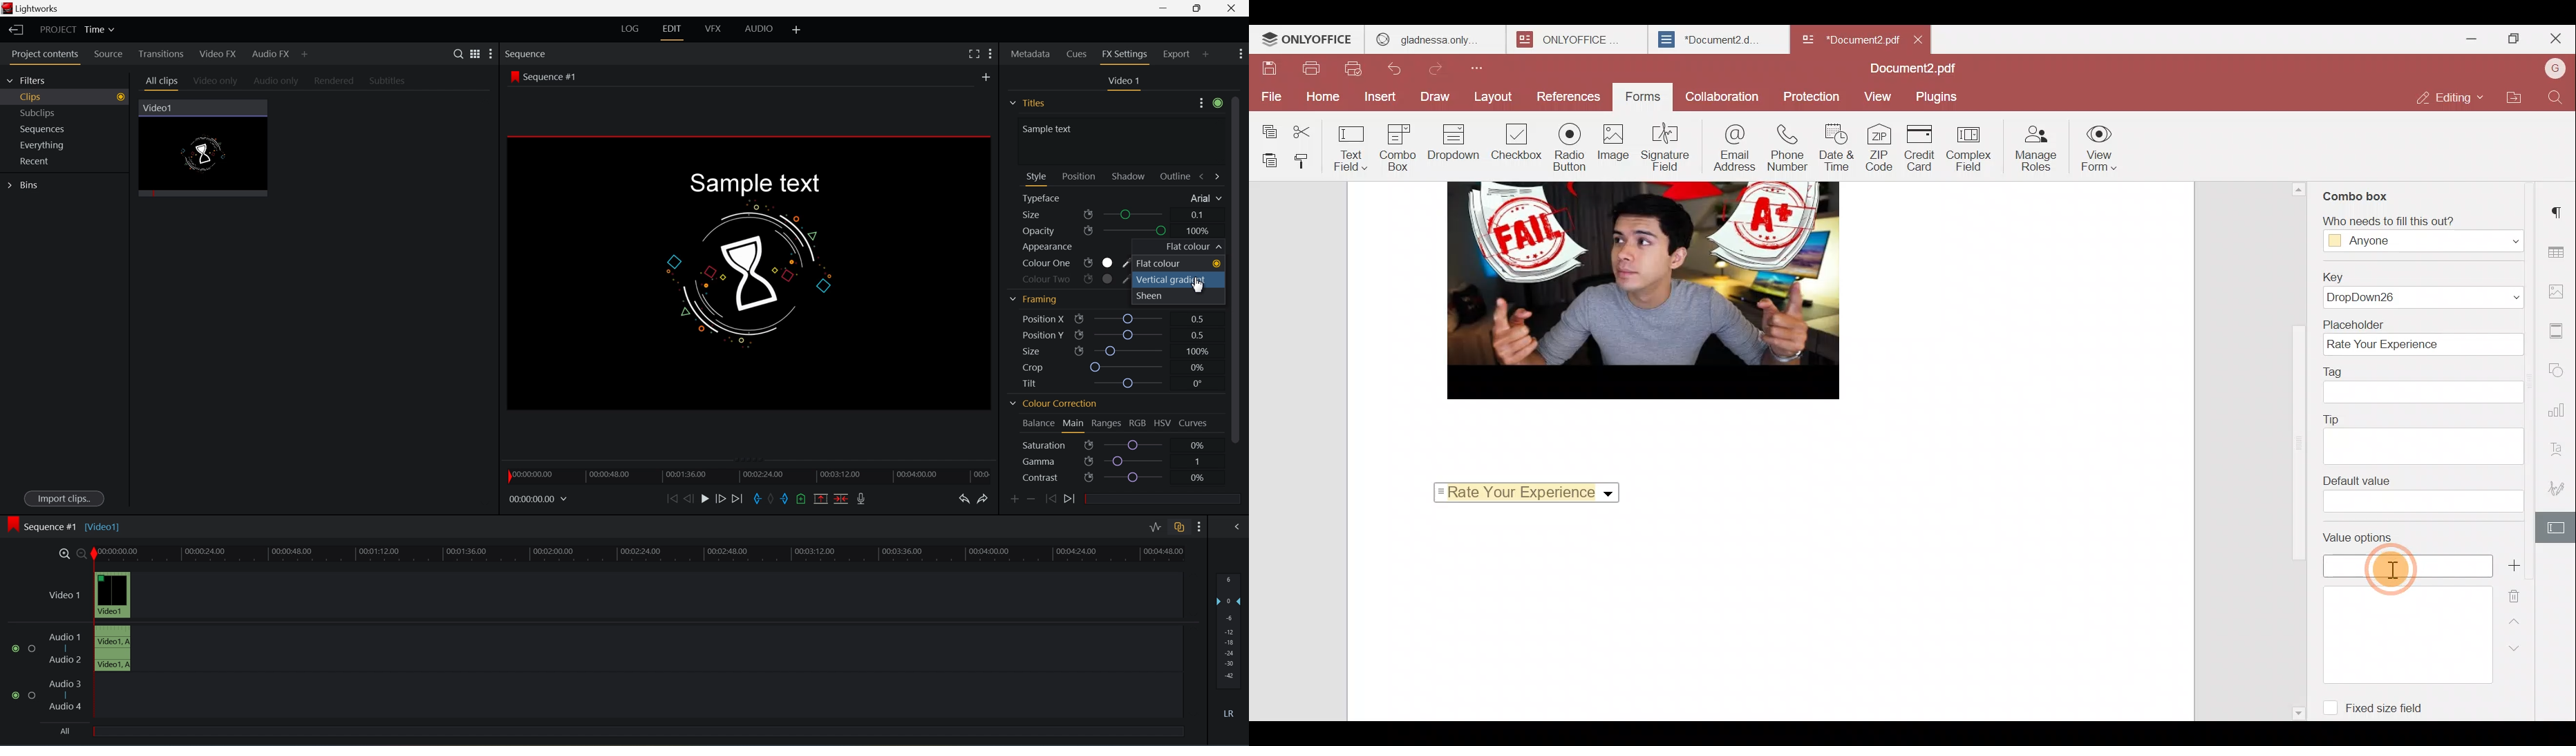 This screenshot has width=2576, height=756. I want to click on move backward, so click(672, 499).